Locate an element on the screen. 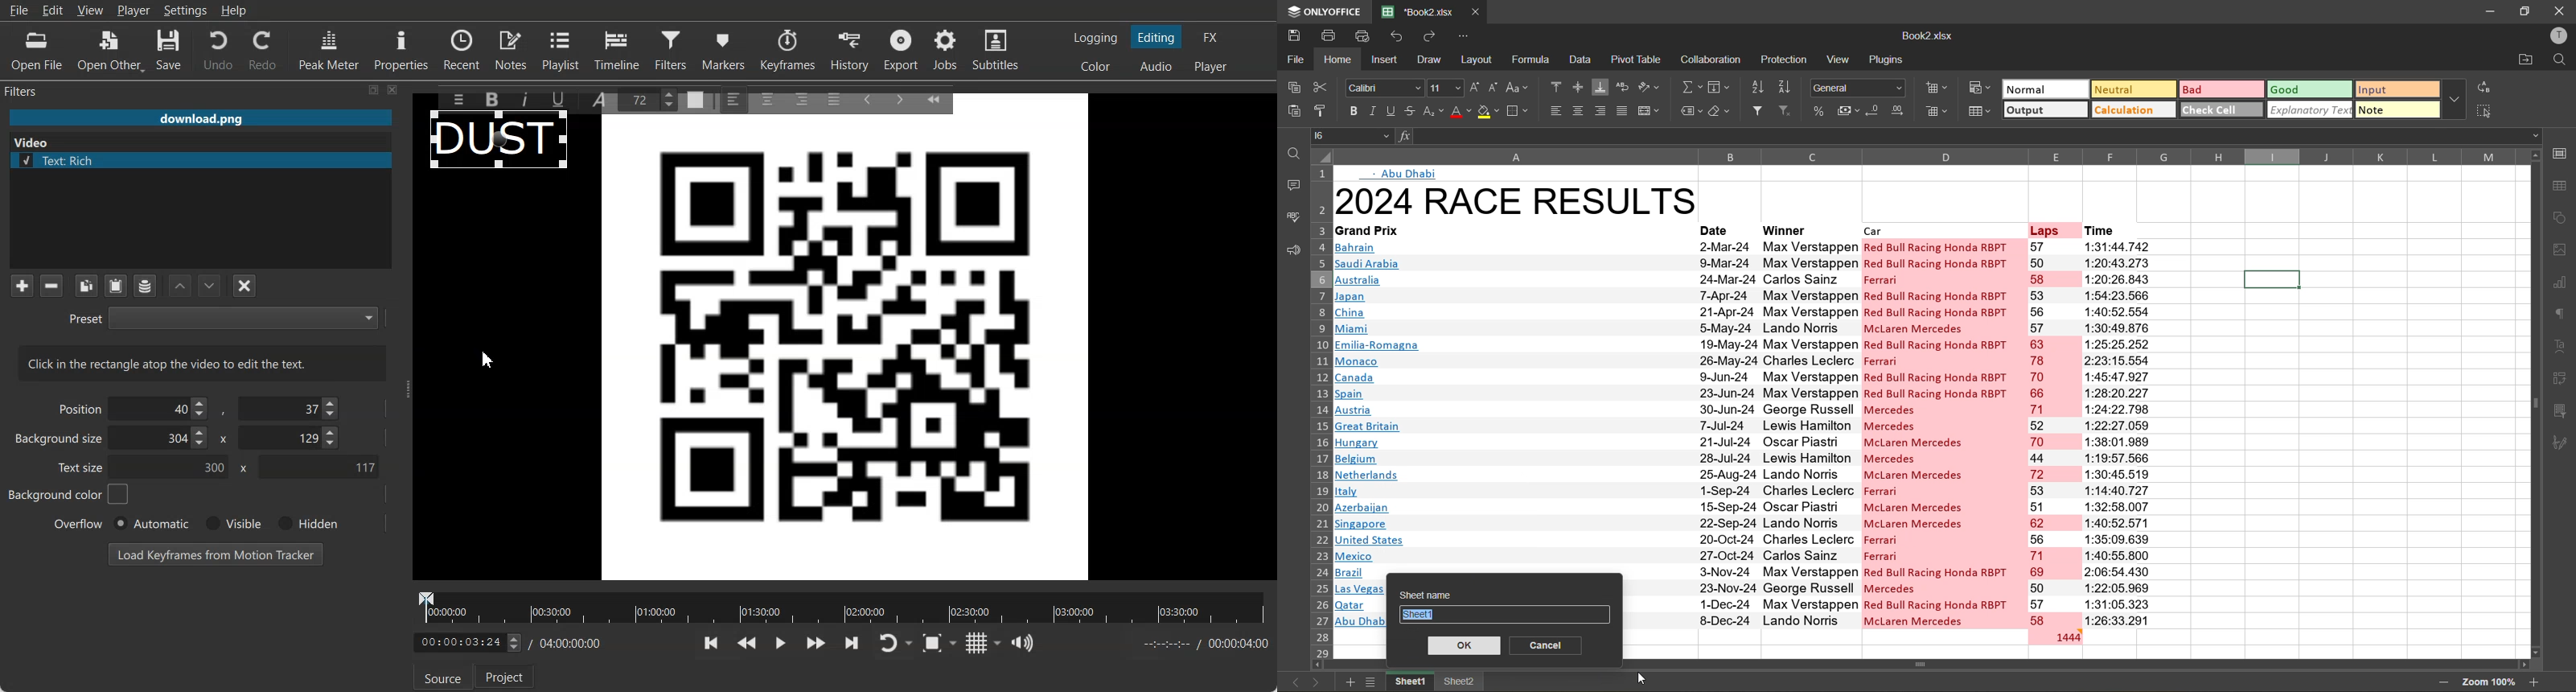  italic is located at coordinates (1373, 110).